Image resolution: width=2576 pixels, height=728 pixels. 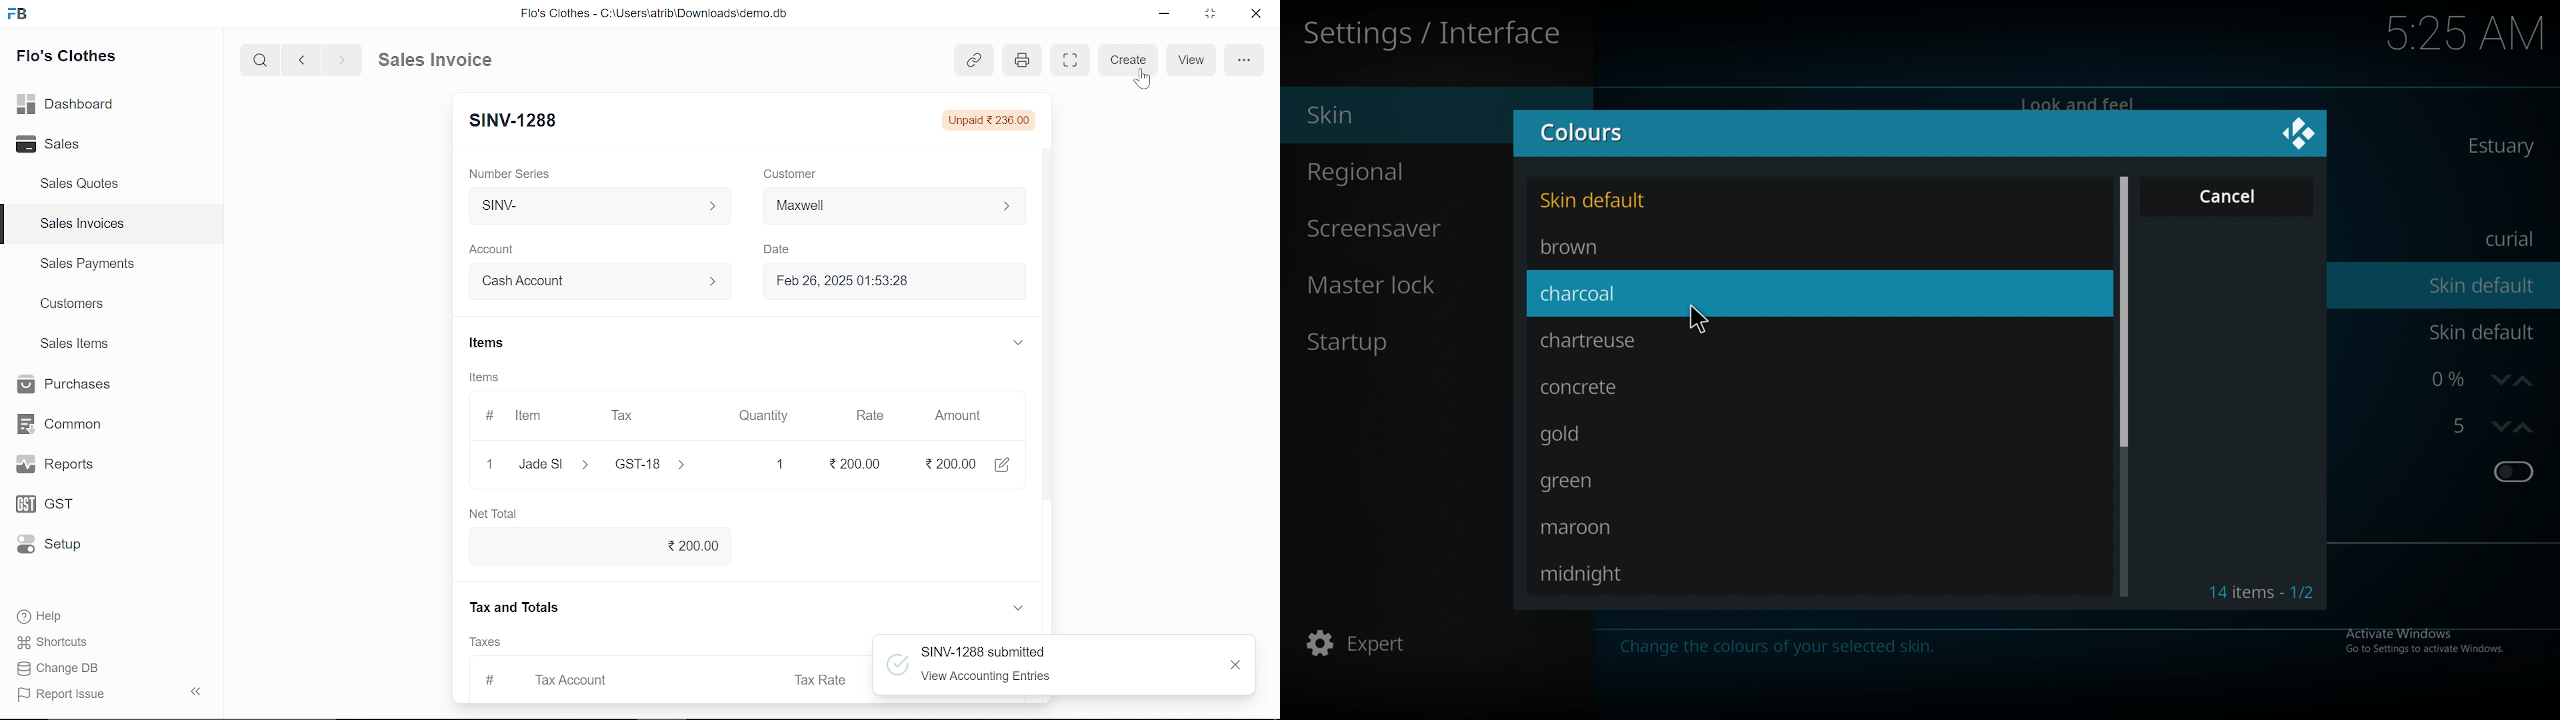 I want to click on Create, so click(x=1129, y=61).